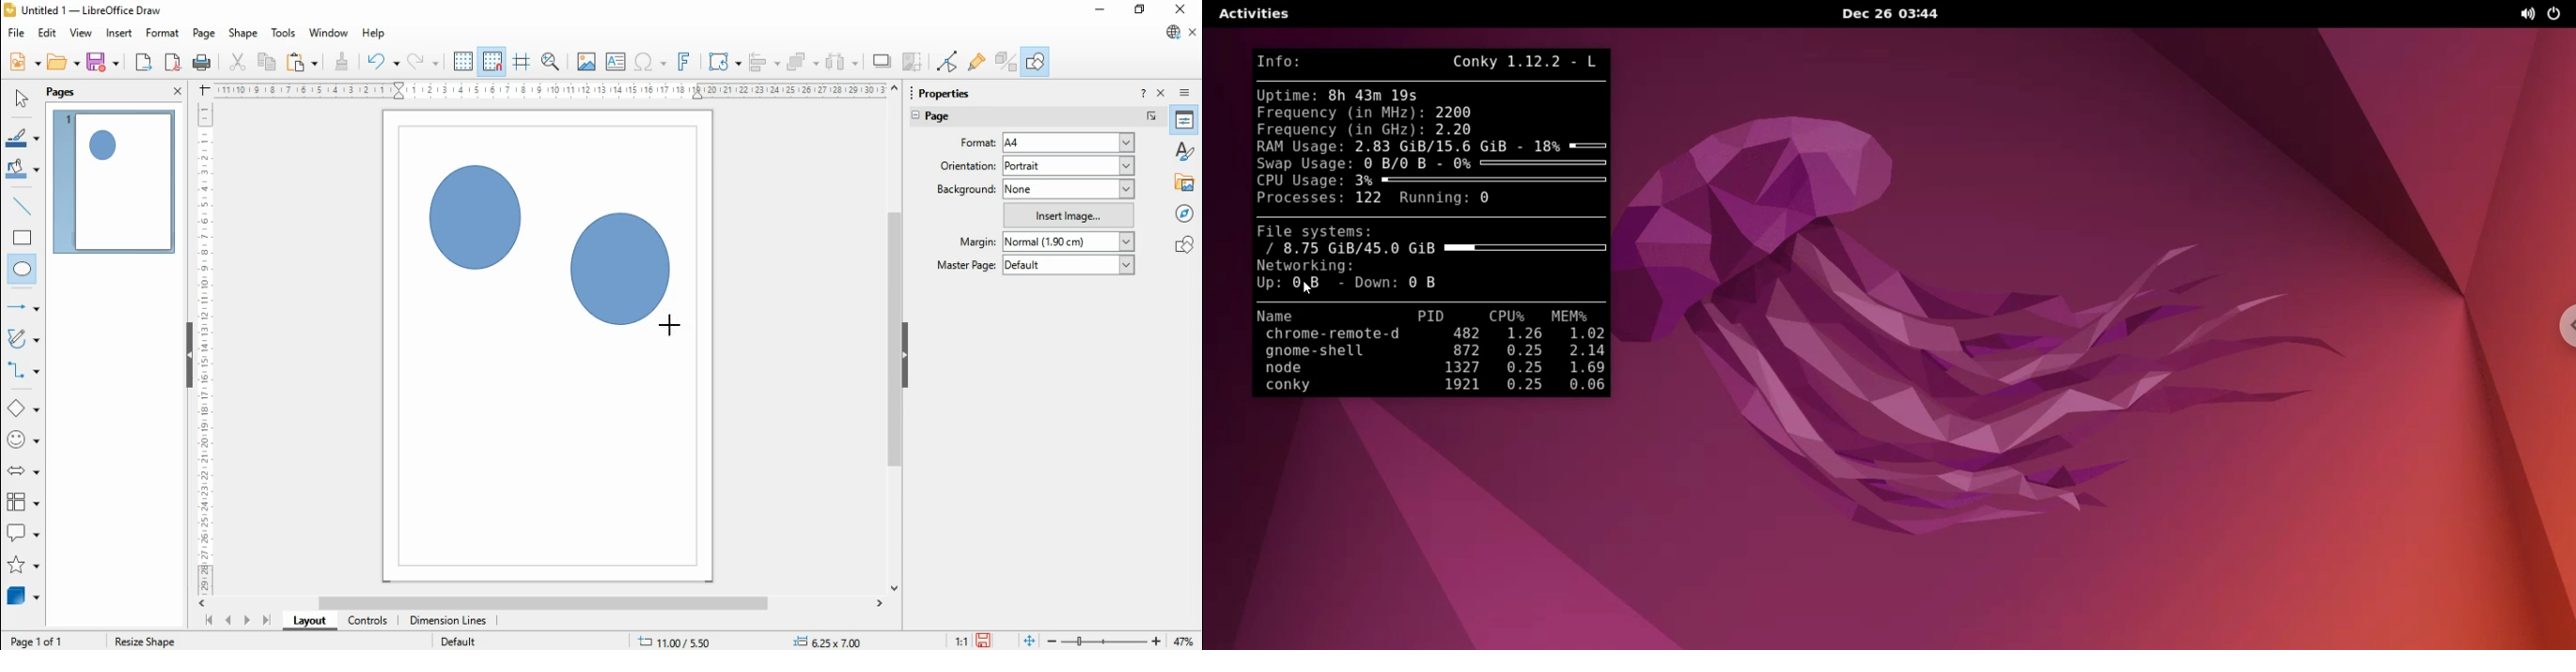 The image size is (2576, 672). What do you see at coordinates (47, 33) in the screenshot?
I see `edit` at bounding box center [47, 33].